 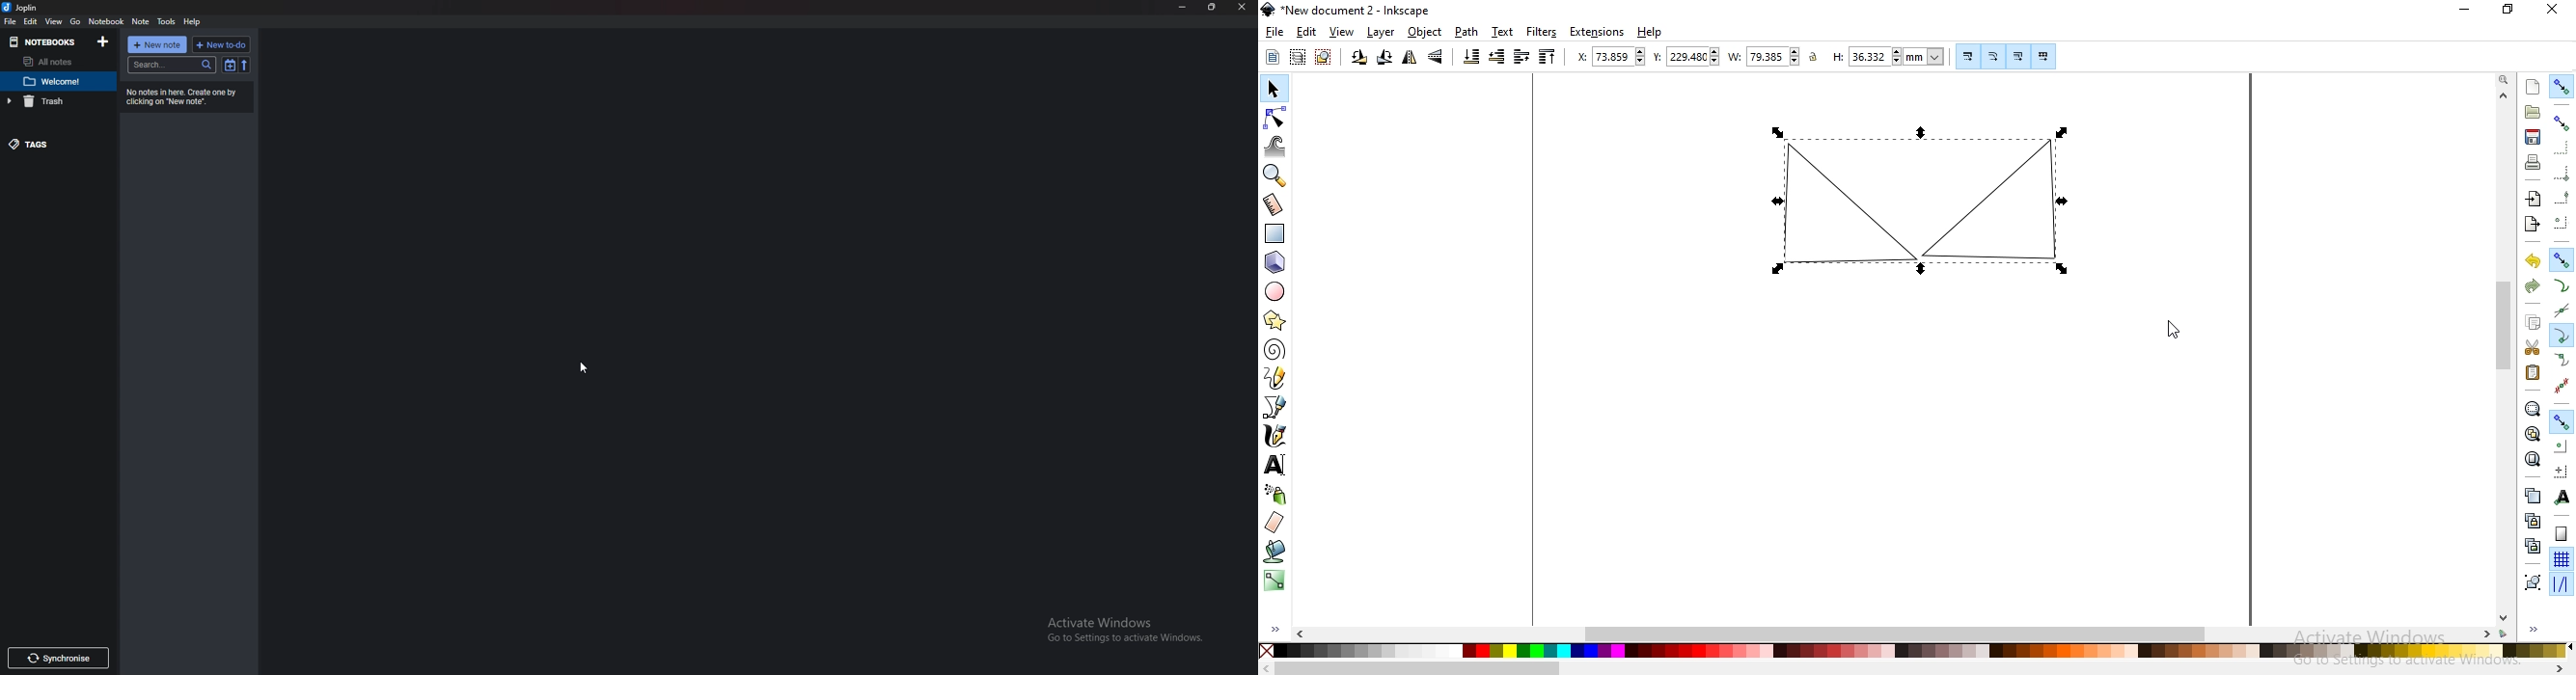 I want to click on snap to paths, so click(x=2561, y=285).